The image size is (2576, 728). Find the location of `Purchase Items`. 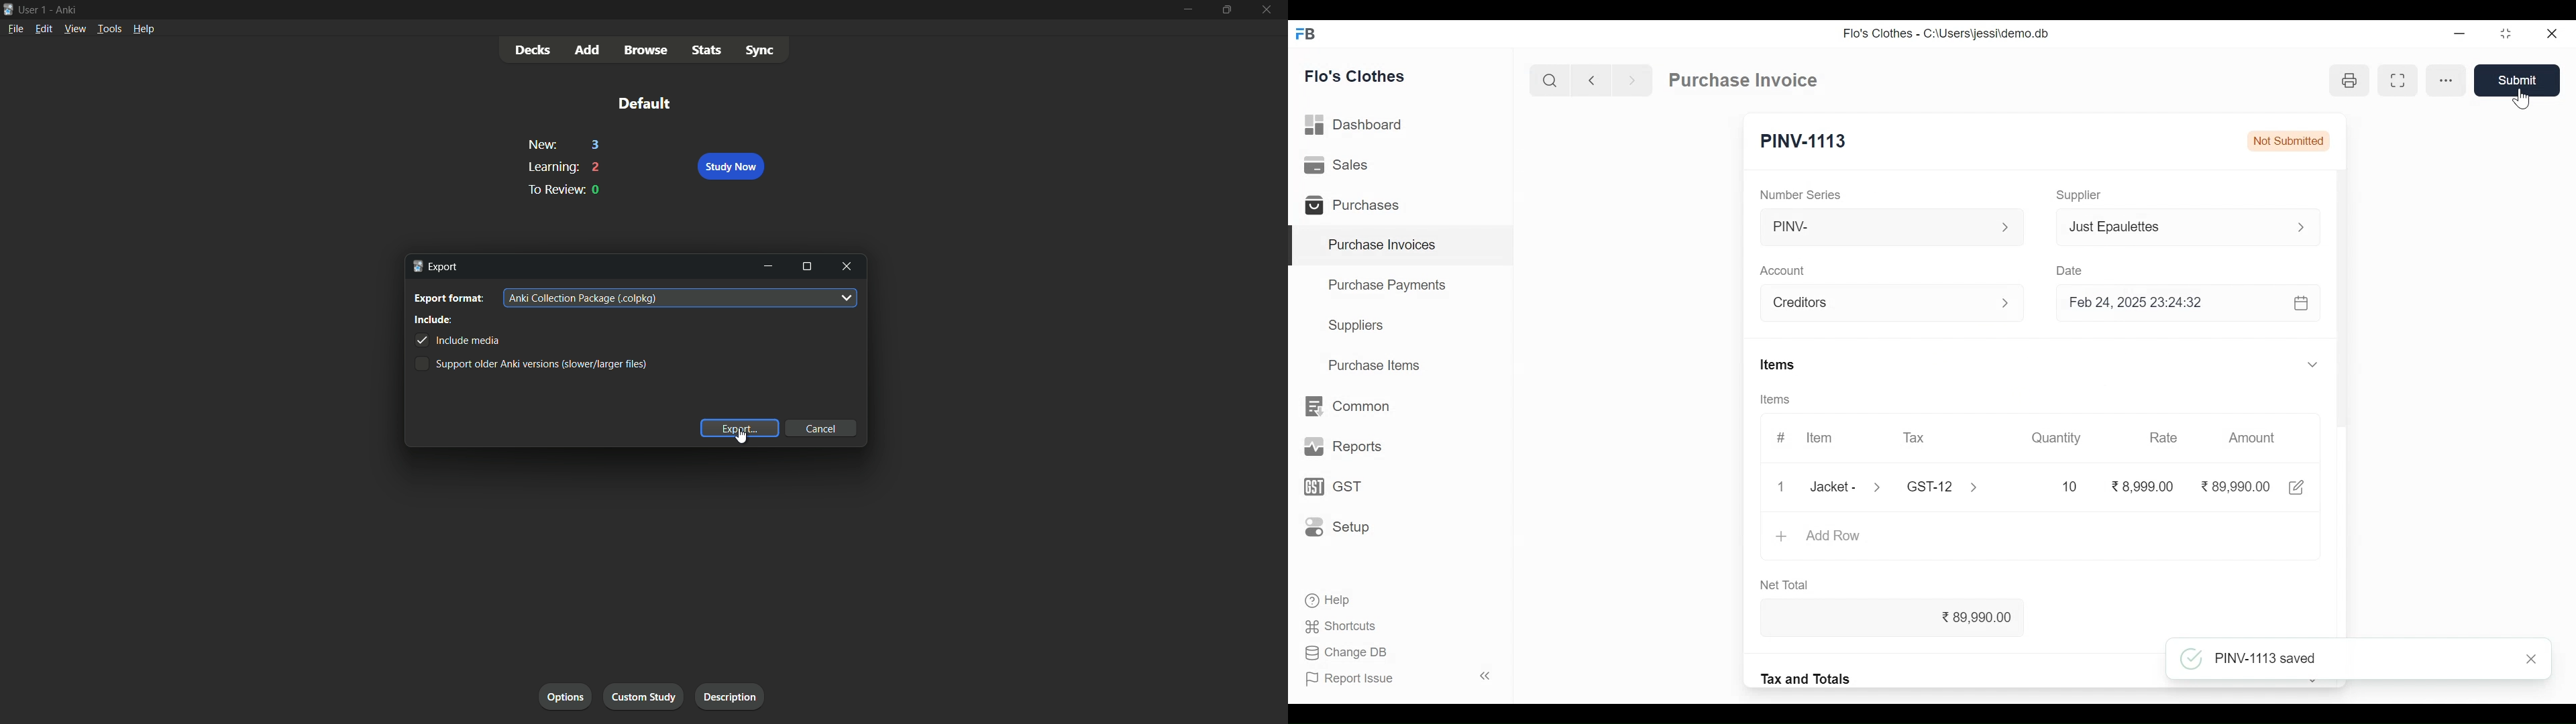

Purchase Items is located at coordinates (1377, 365).